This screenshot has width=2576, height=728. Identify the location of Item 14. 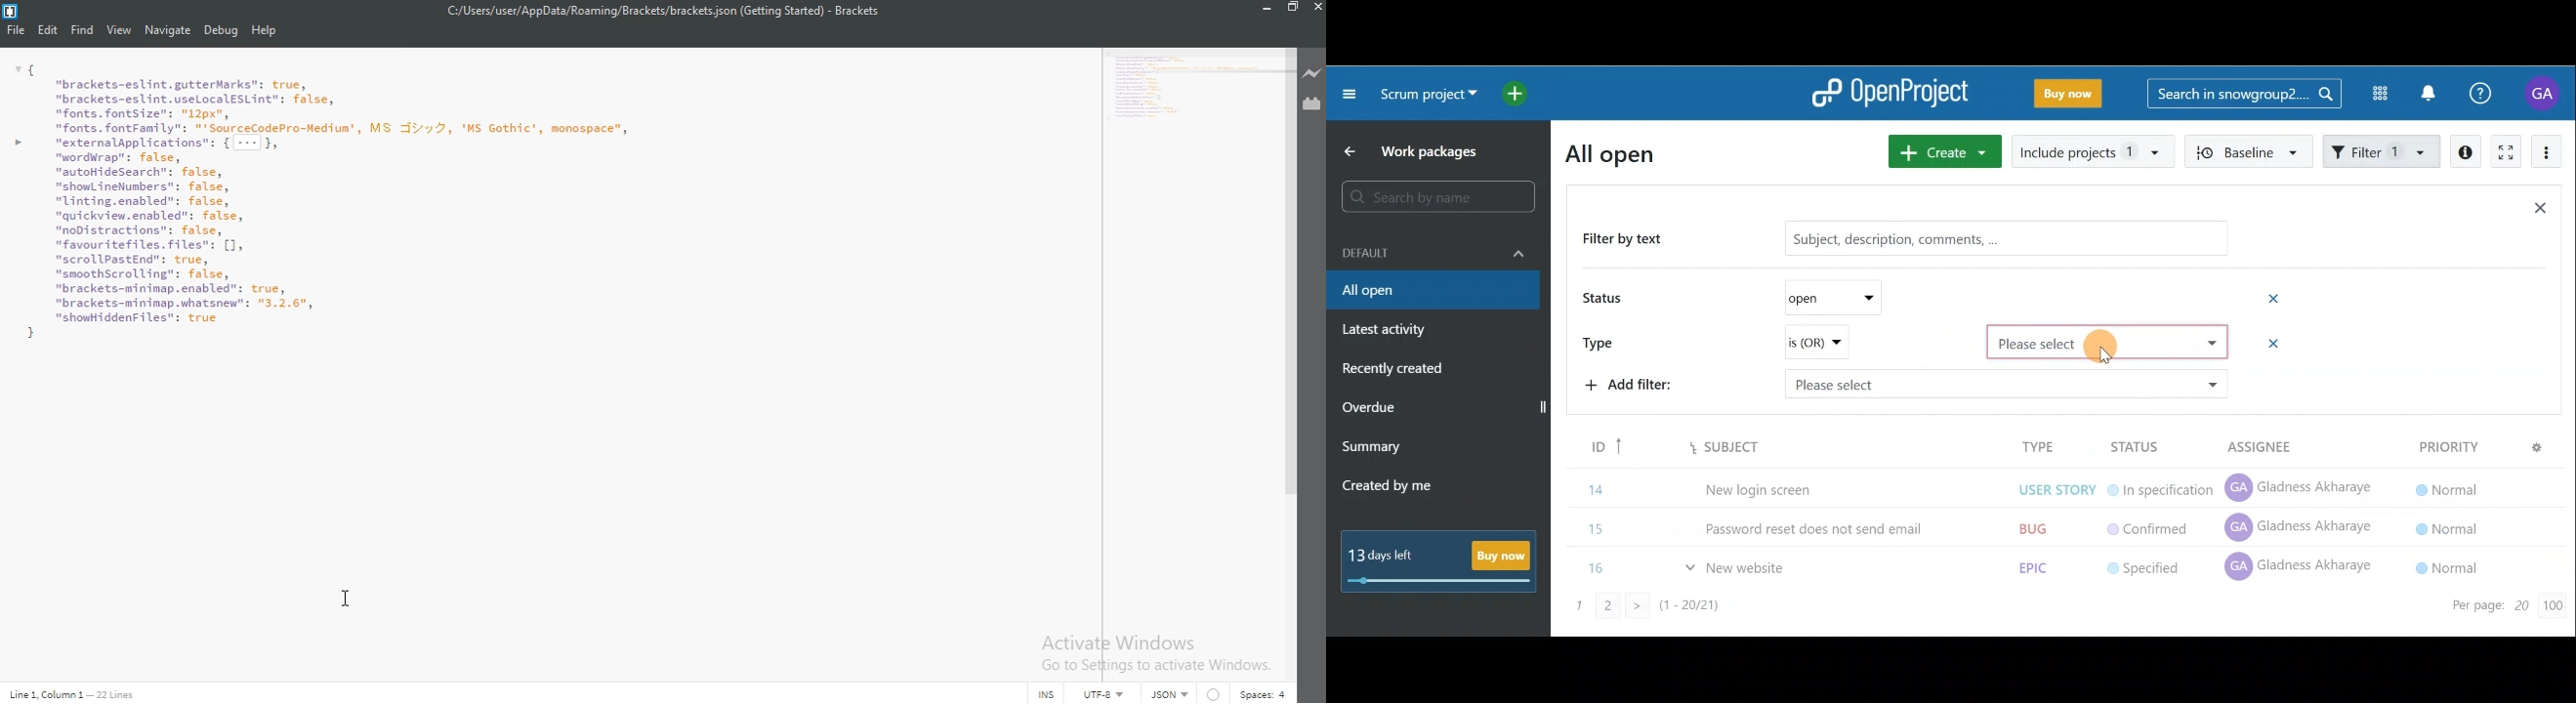
(2023, 487).